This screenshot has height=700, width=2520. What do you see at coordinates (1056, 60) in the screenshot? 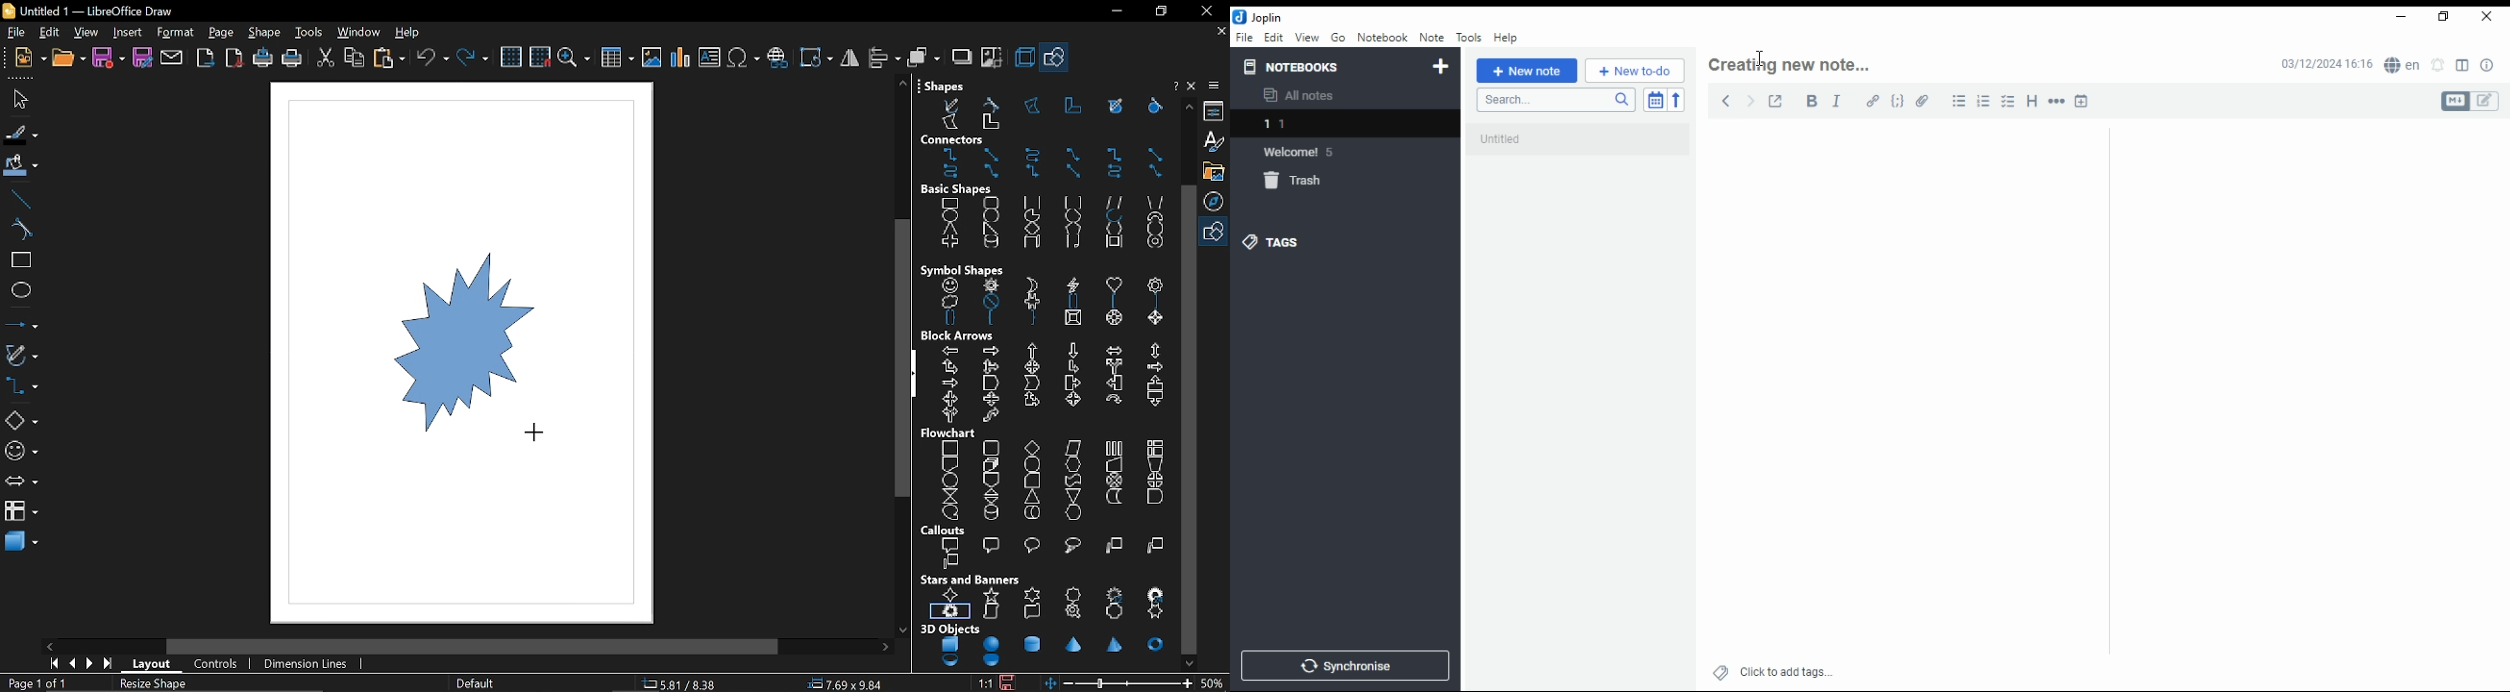
I see `Basic shapes` at bounding box center [1056, 60].